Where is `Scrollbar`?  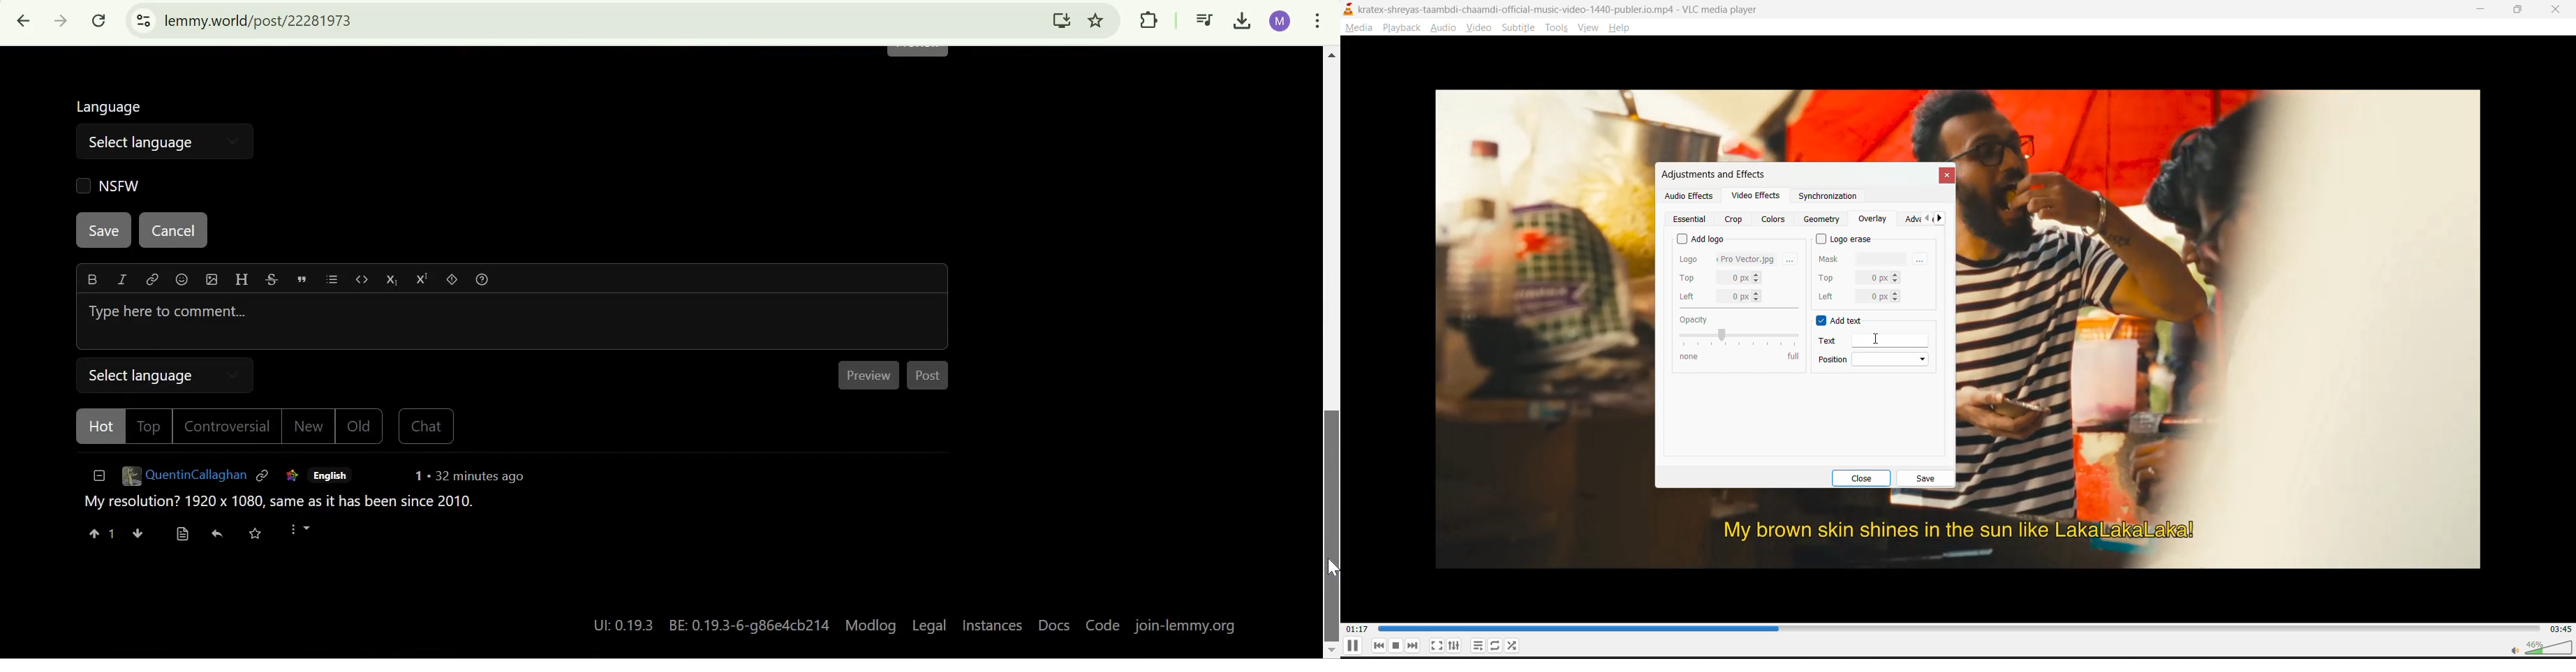 Scrollbar is located at coordinates (1331, 350).